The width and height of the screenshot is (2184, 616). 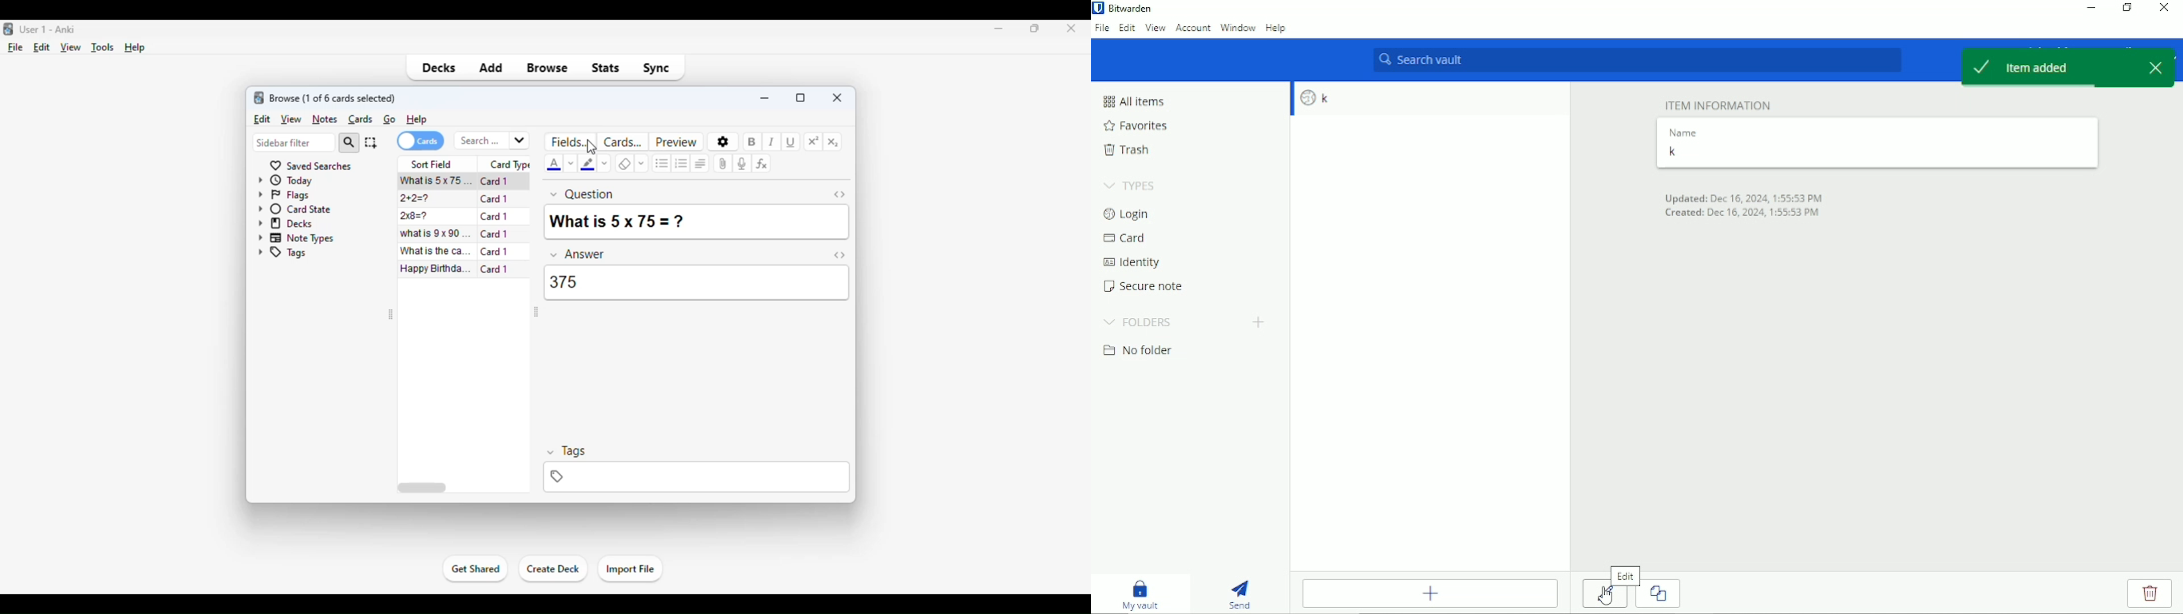 What do you see at coordinates (296, 238) in the screenshot?
I see `note types` at bounding box center [296, 238].